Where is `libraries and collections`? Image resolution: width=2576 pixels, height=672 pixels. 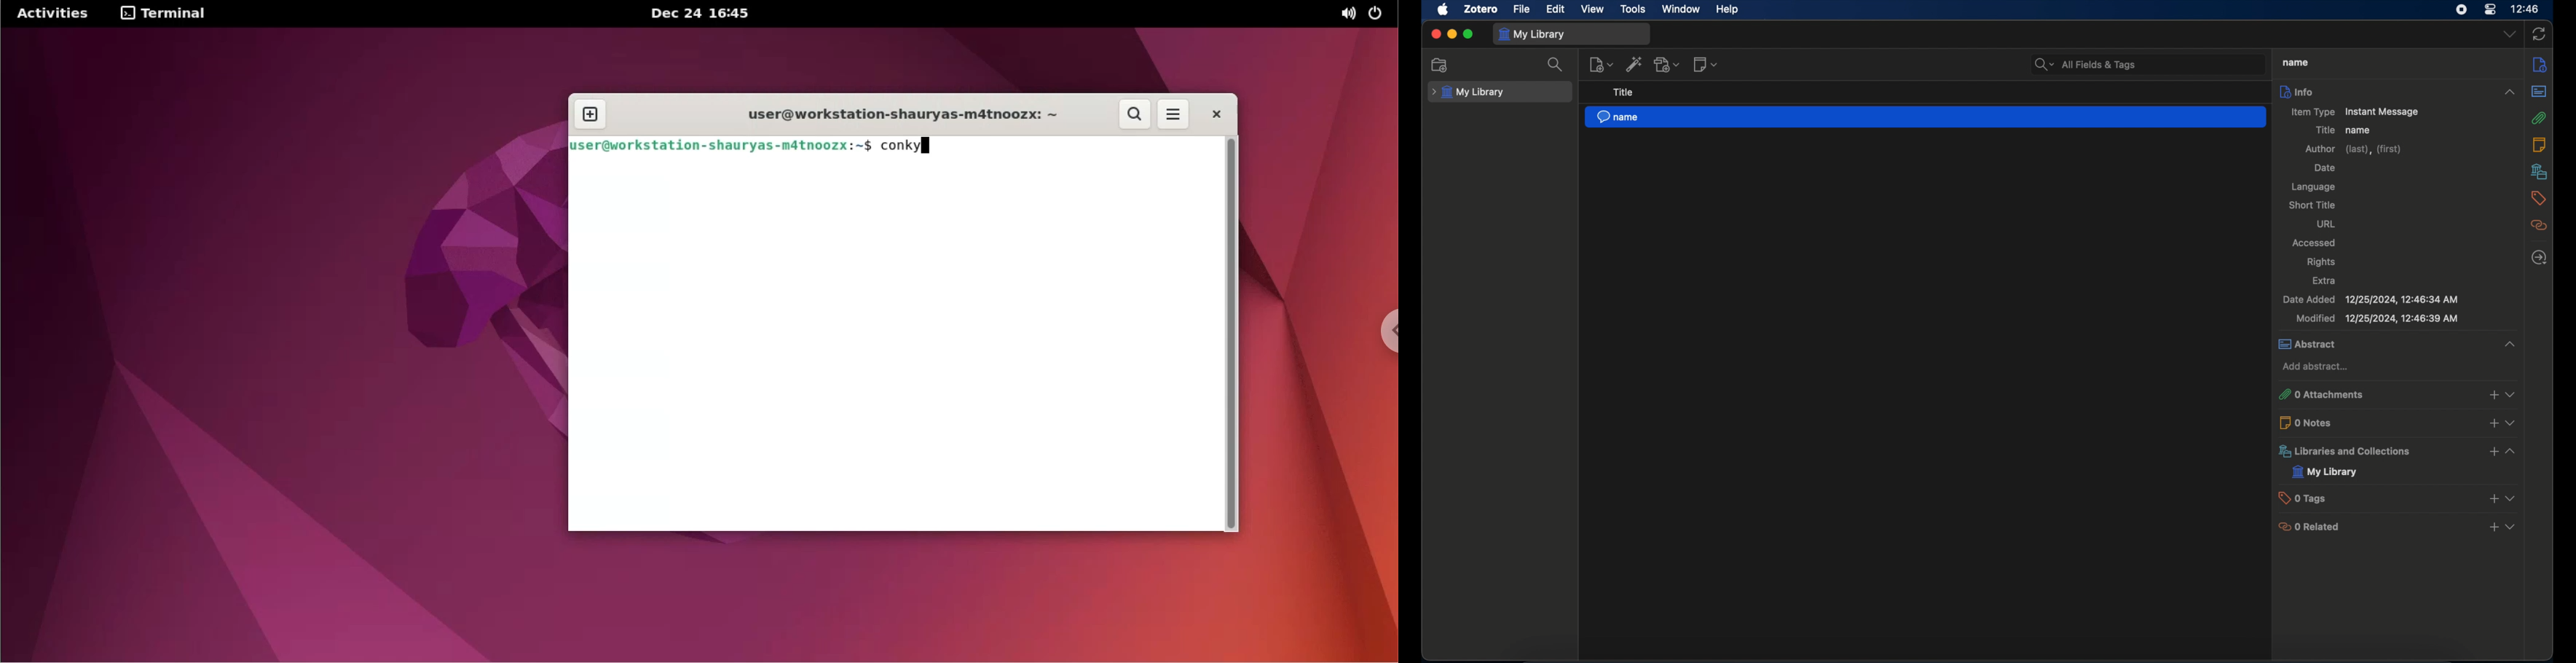
libraries and collections is located at coordinates (2396, 451).